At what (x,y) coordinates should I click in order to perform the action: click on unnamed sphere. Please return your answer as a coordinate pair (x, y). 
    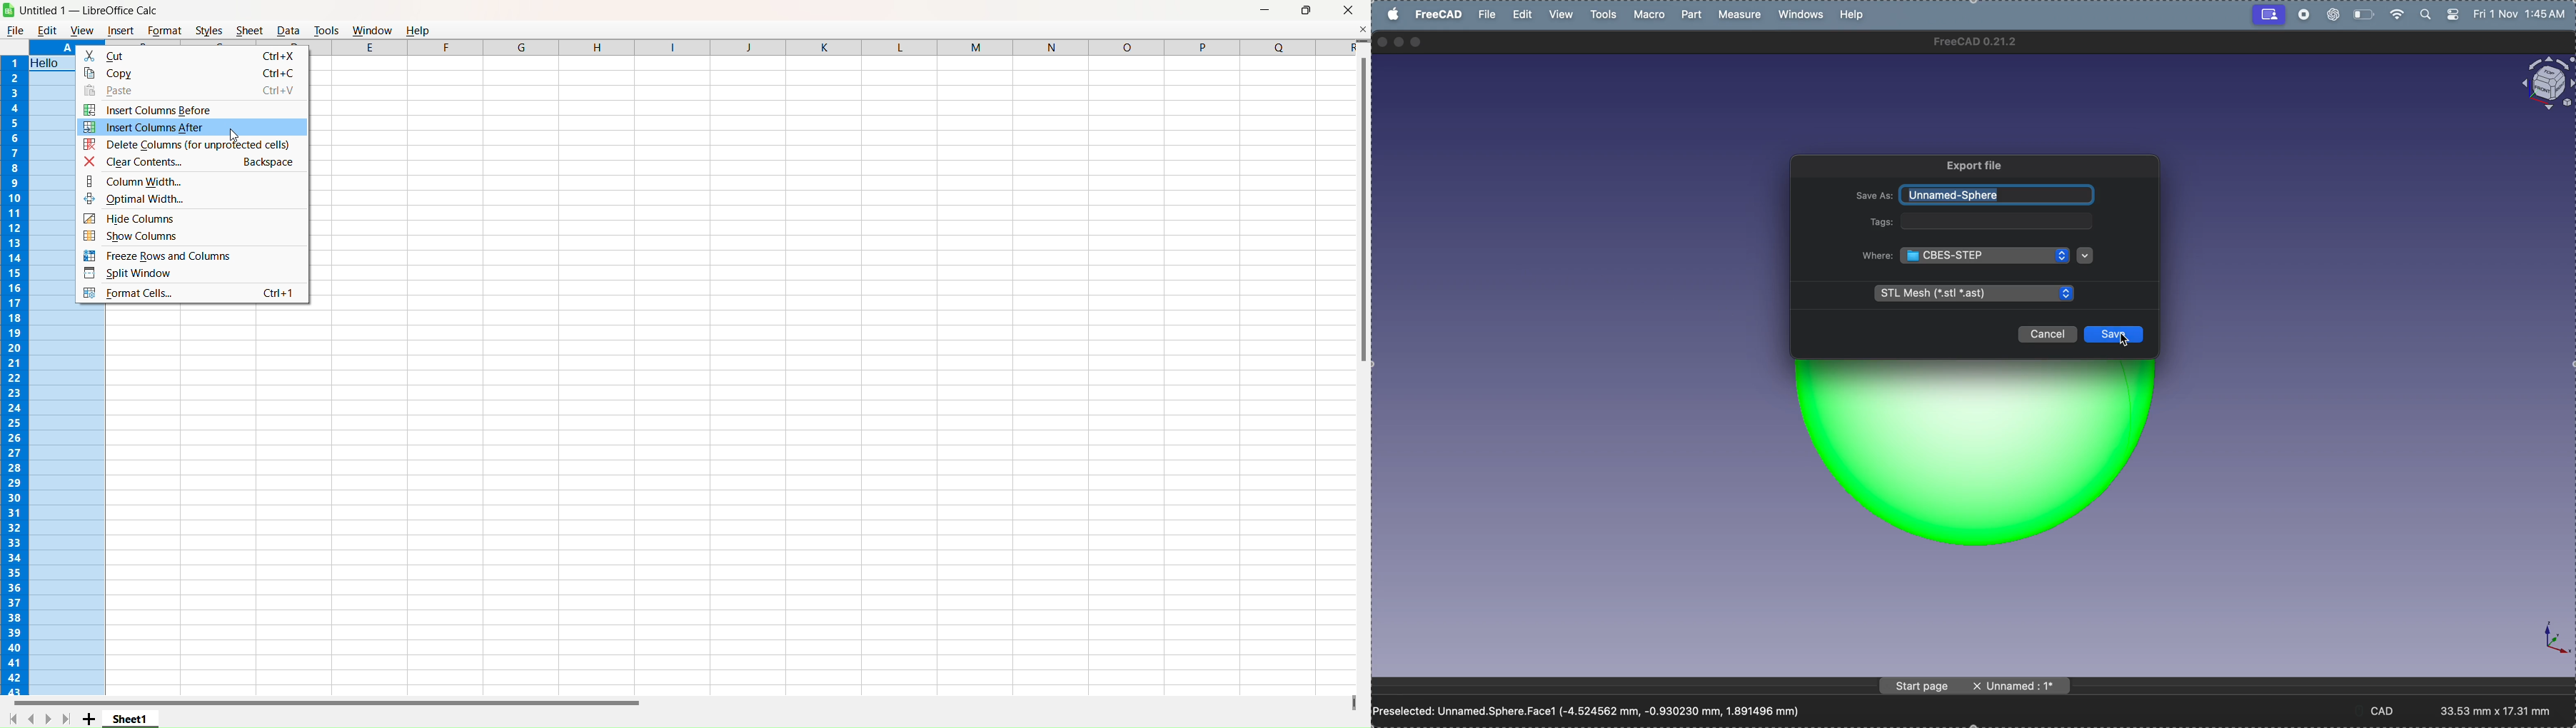
    Looking at the image, I should click on (2000, 195).